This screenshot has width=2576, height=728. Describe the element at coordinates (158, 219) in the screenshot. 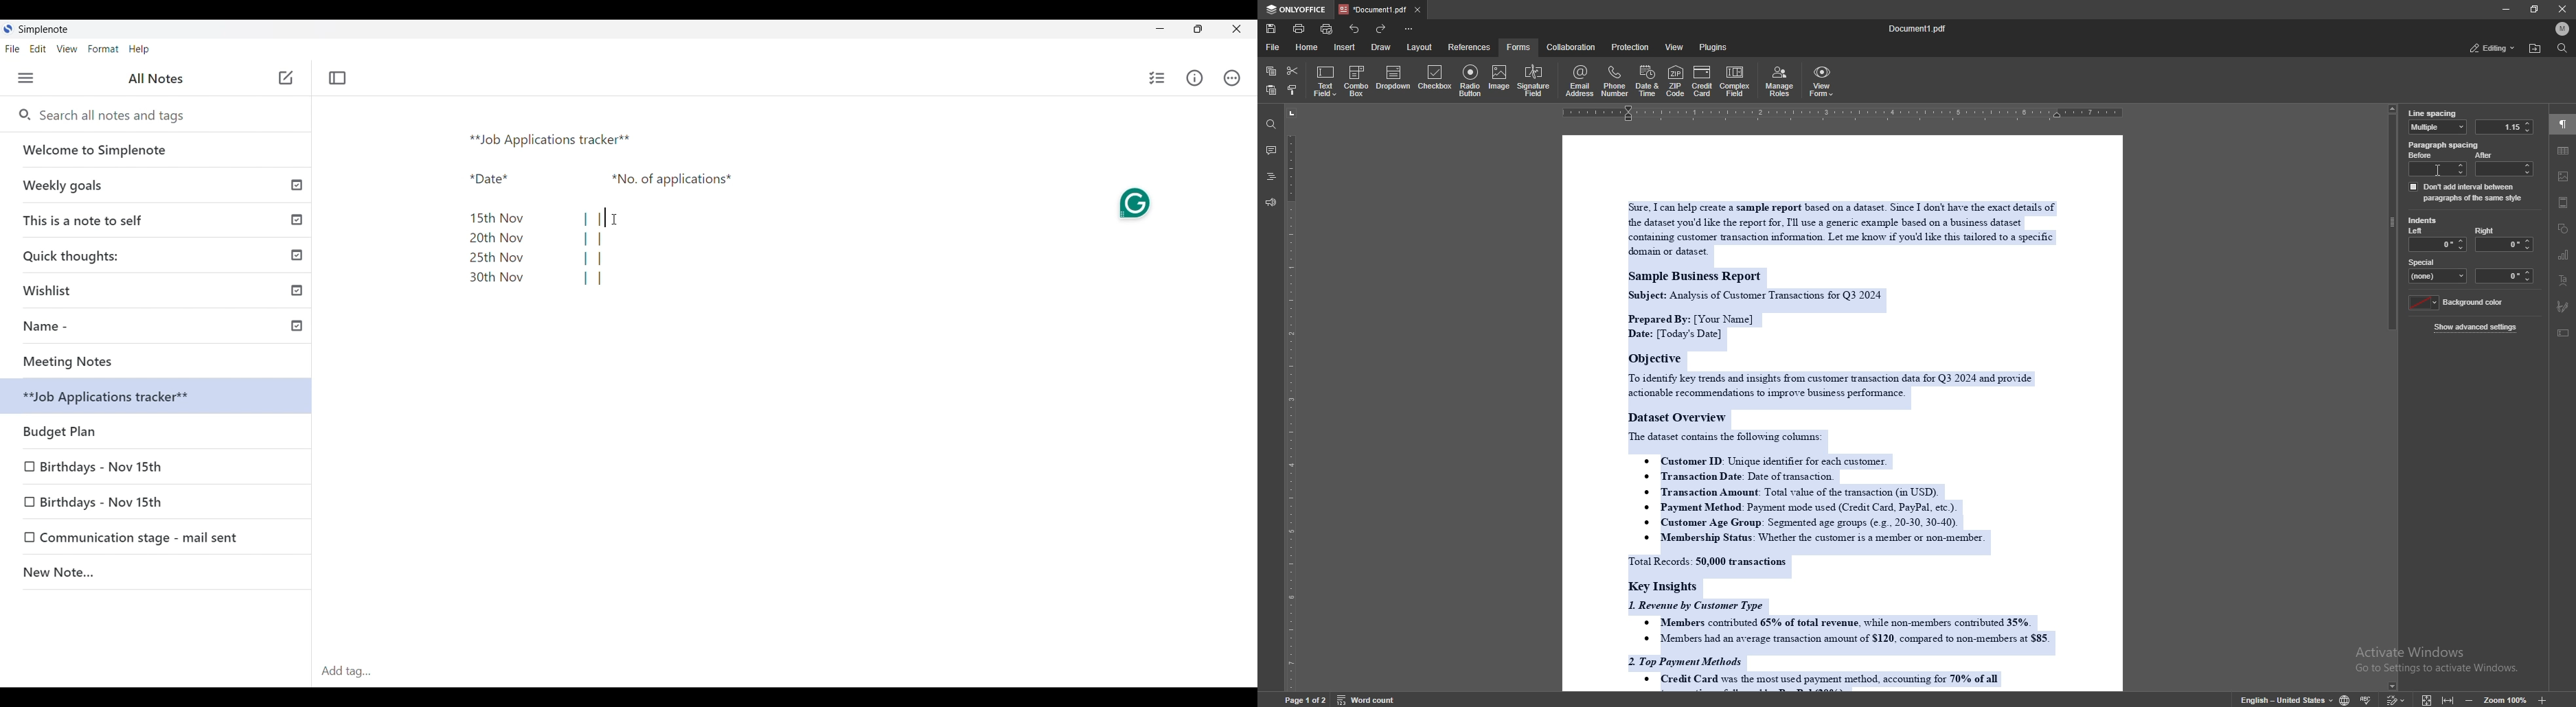

I see `This is a note to self` at that location.